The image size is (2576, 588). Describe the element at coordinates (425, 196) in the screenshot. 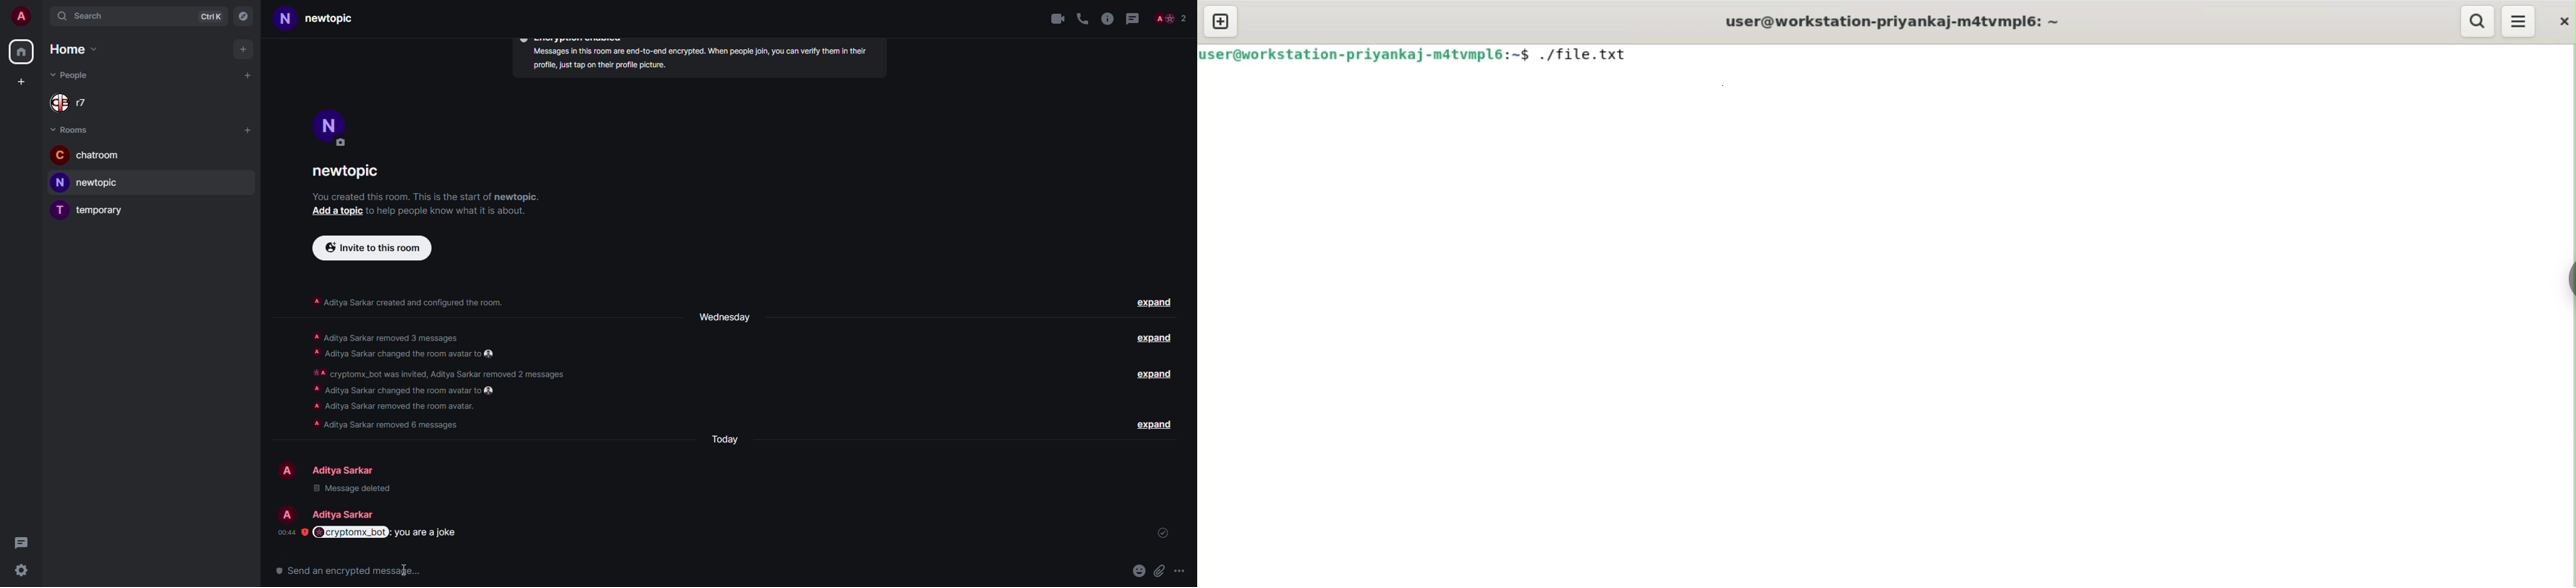

I see `info` at that location.